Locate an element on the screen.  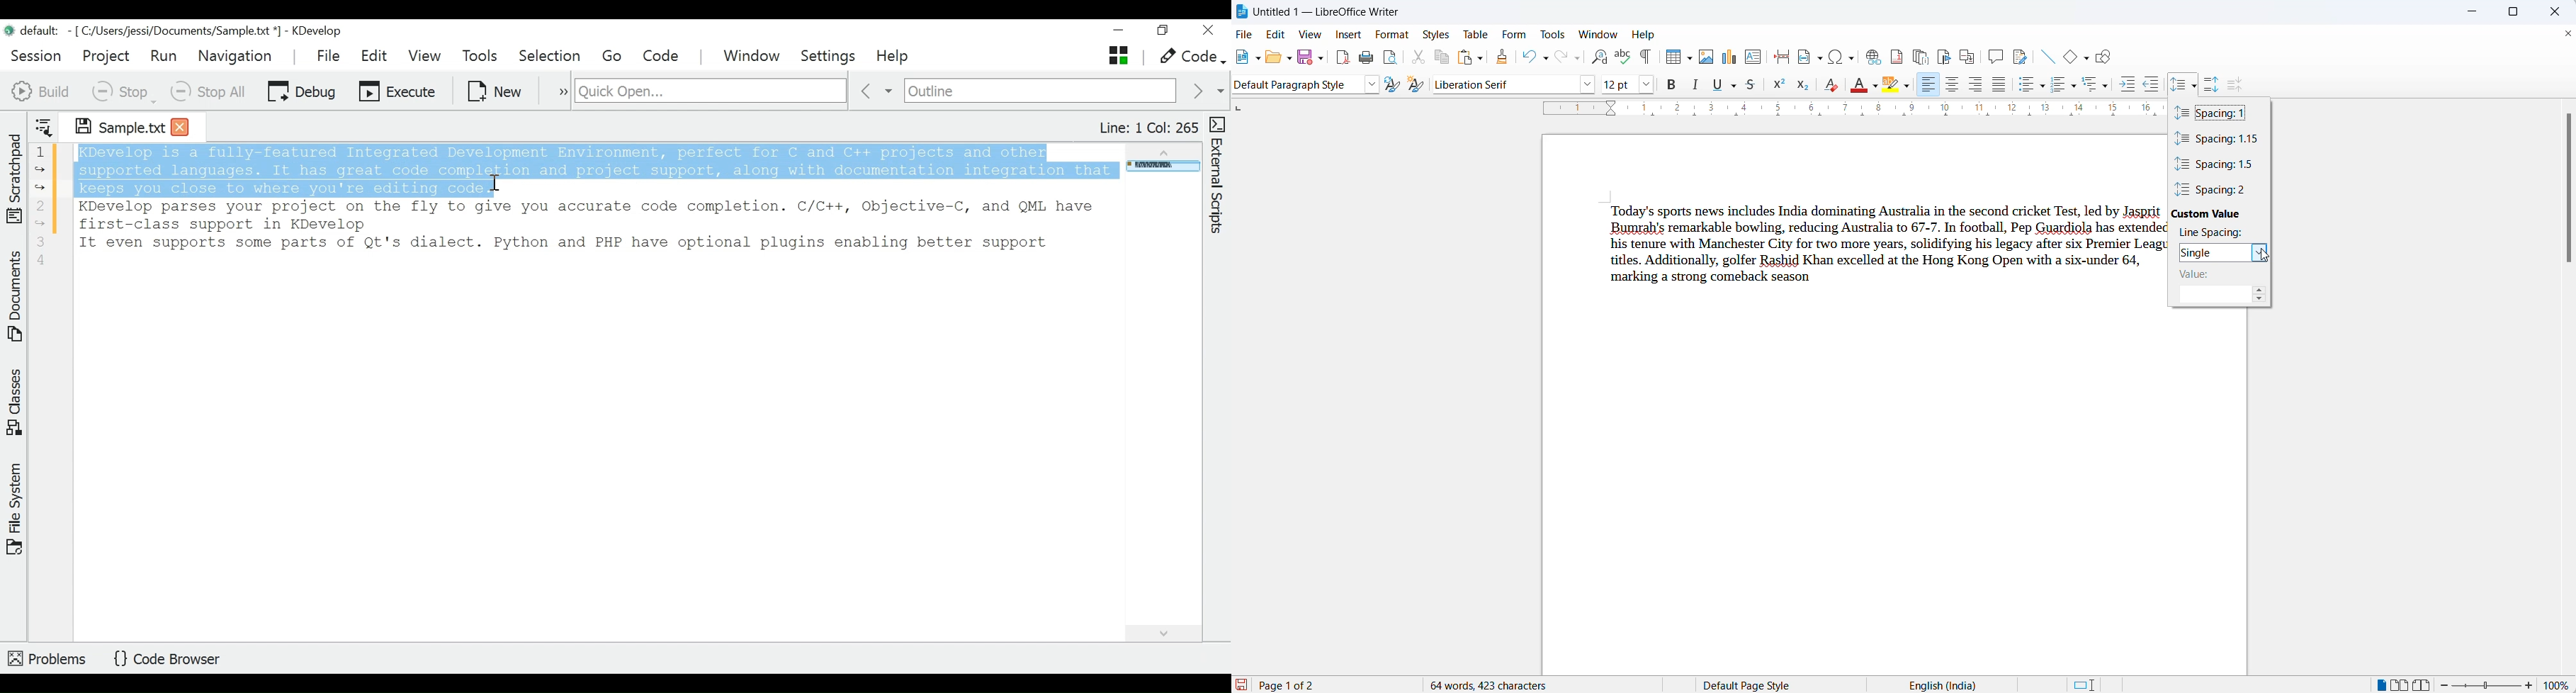
insert cross-reference is located at coordinates (1966, 55).